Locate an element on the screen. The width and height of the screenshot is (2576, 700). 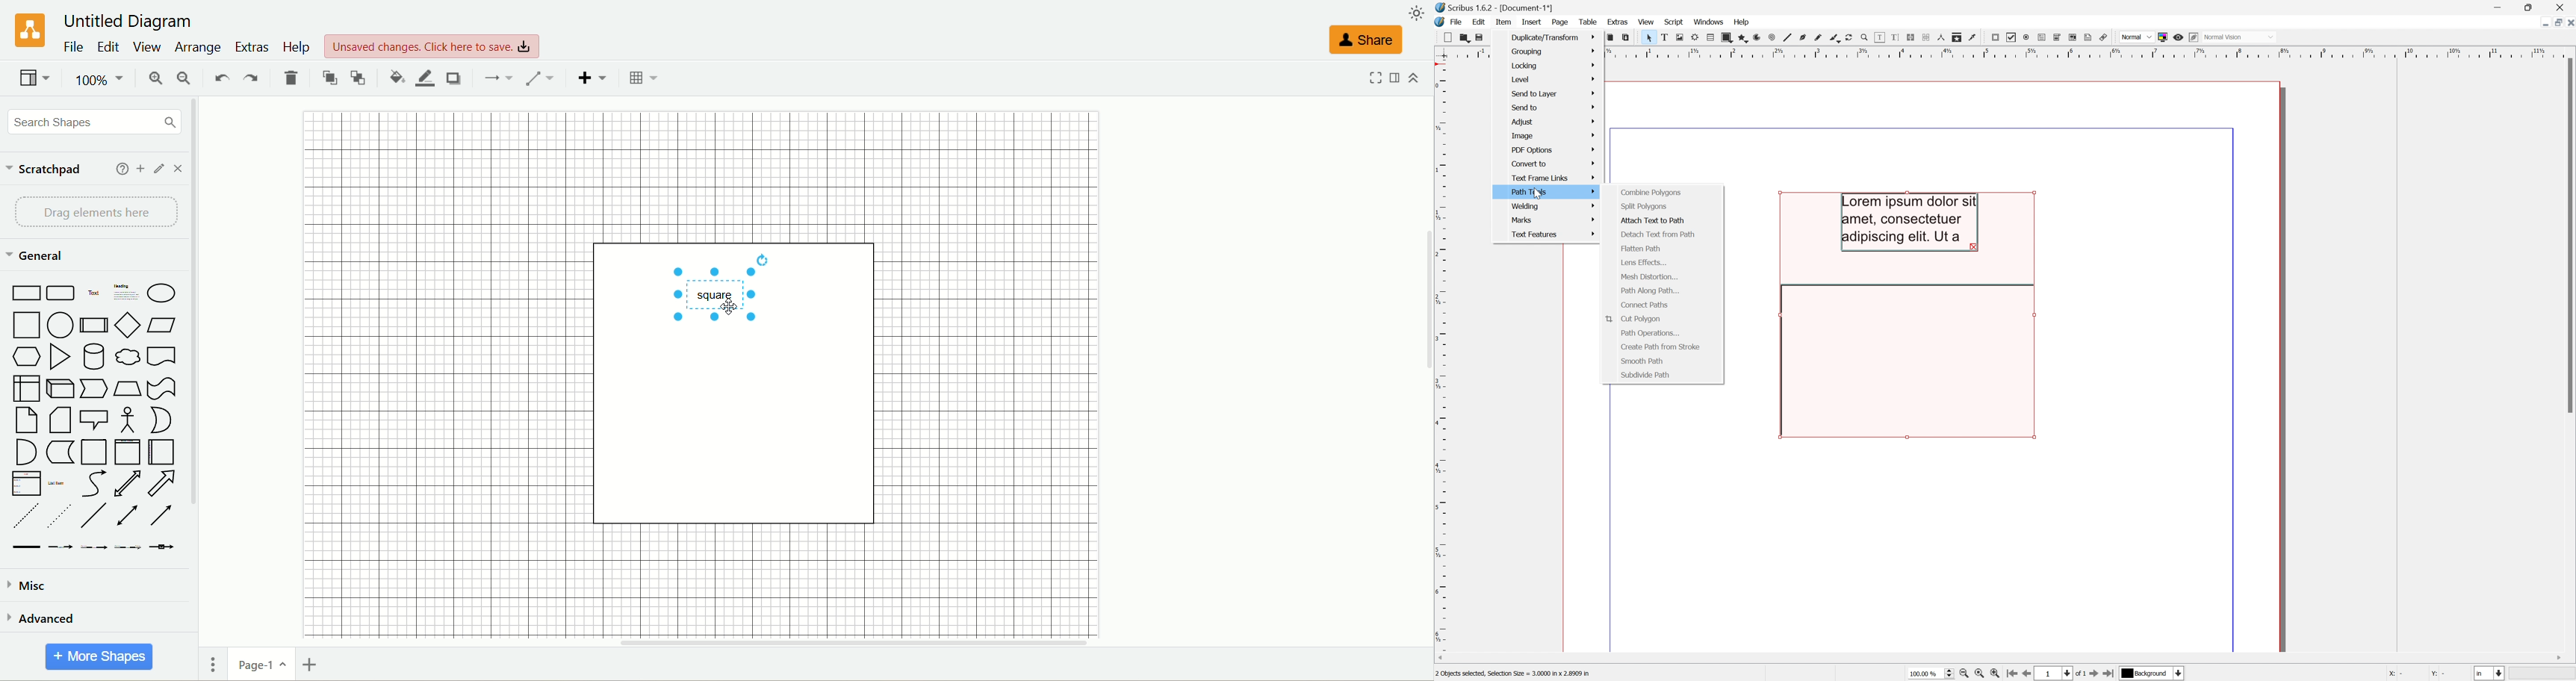
Duplicate is located at coordinates (1554, 37).